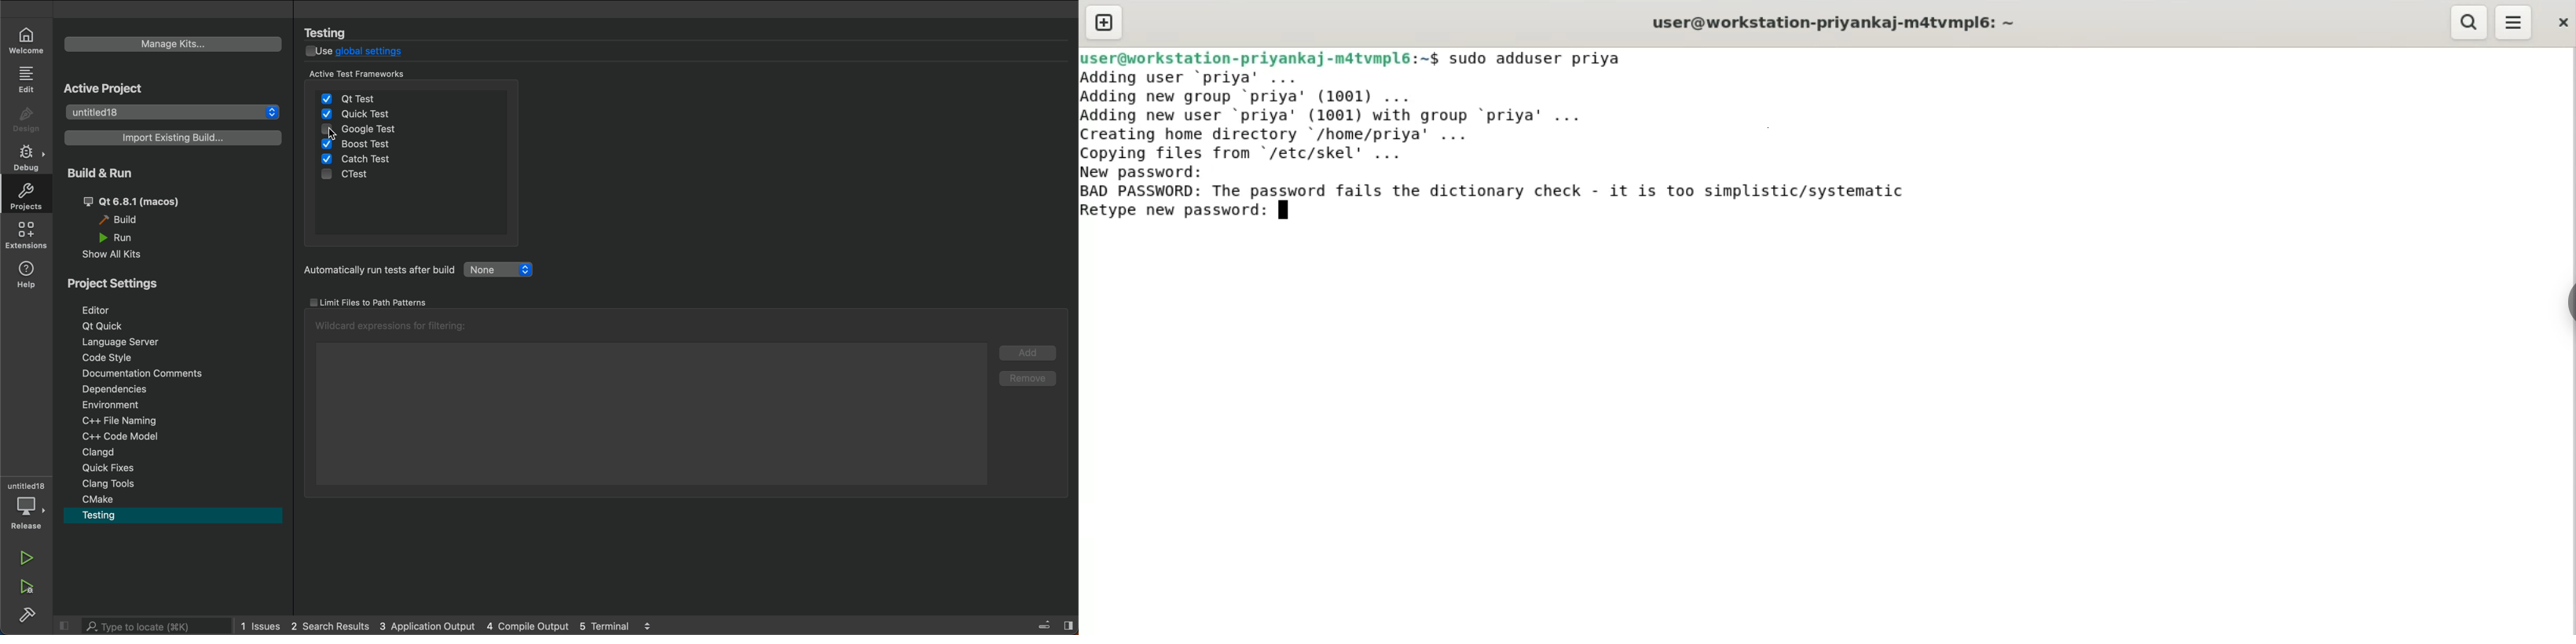 The height and width of the screenshot is (644, 2576). What do you see at coordinates (168, 327) in the screenshot?
I see `qt quick` at bounding box center [168, 327].